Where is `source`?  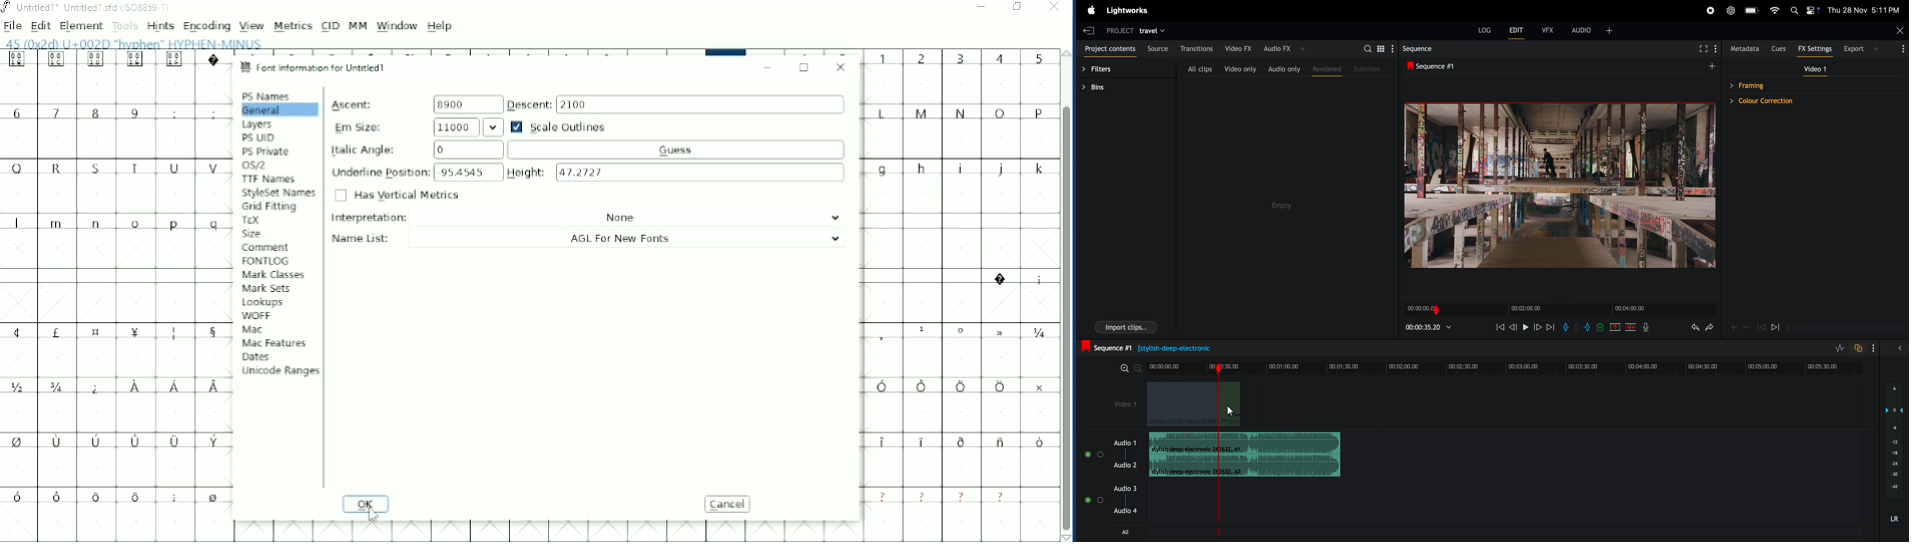 source is located at coordinates (1157, 48).